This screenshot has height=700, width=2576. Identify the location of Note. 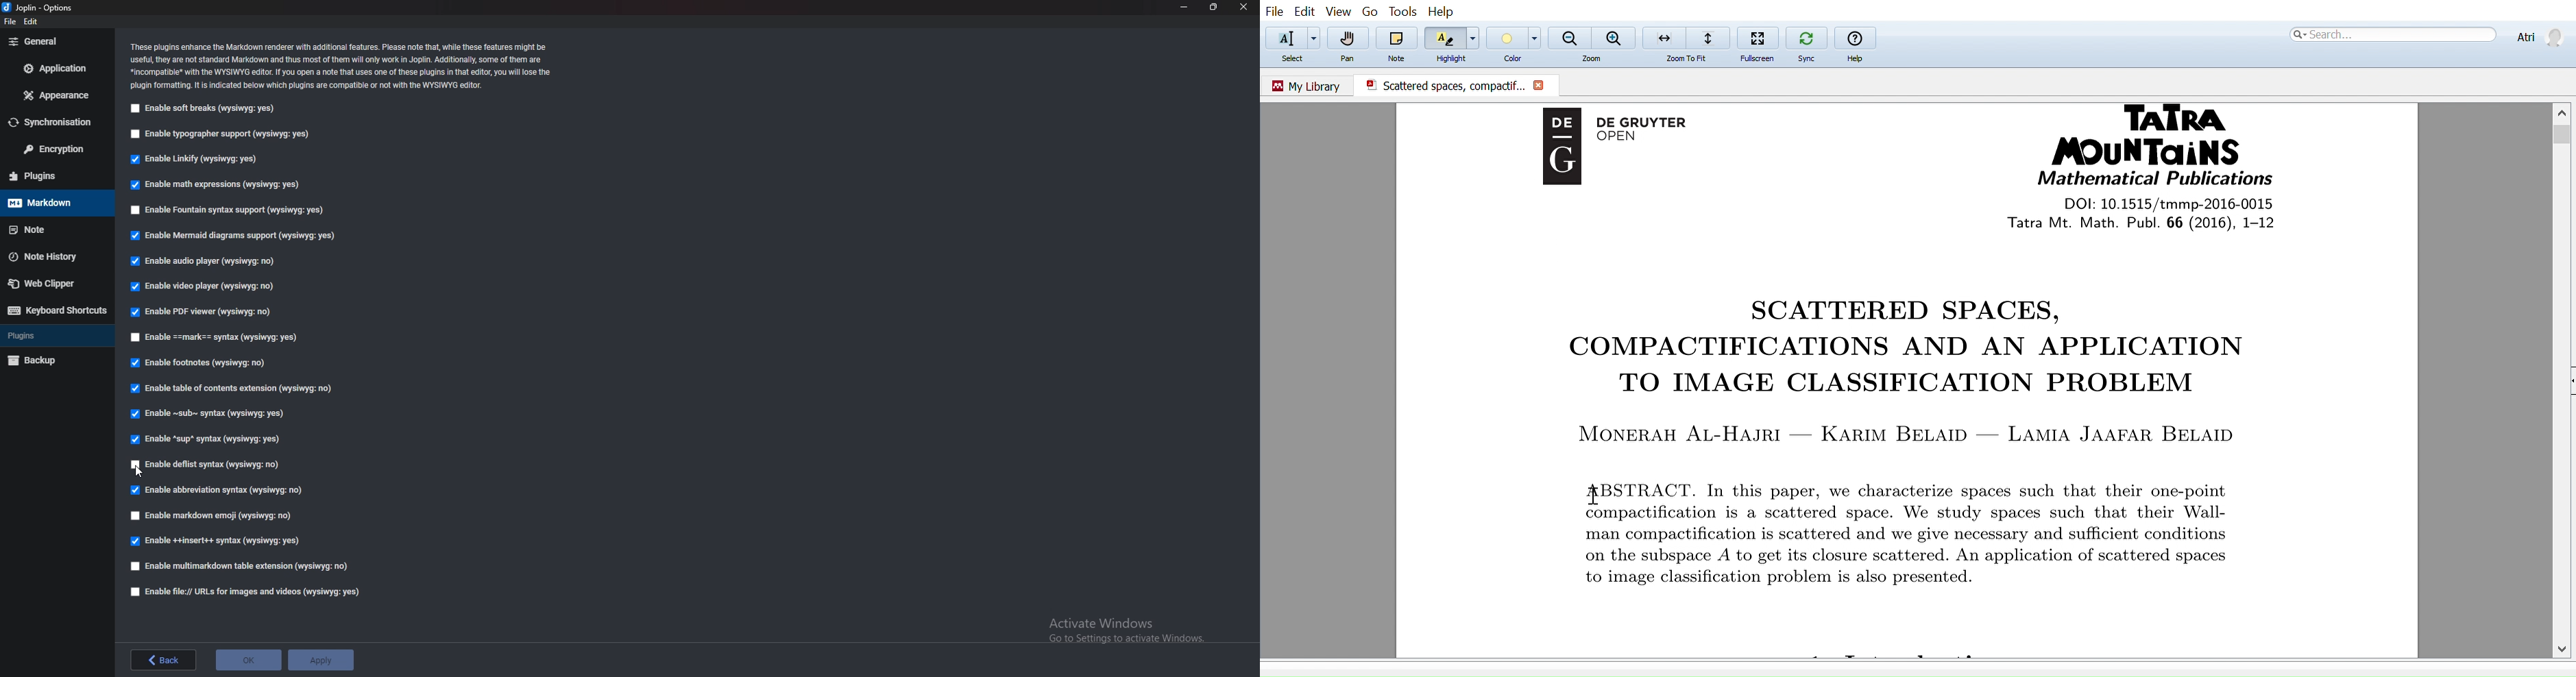
(1397, 38).